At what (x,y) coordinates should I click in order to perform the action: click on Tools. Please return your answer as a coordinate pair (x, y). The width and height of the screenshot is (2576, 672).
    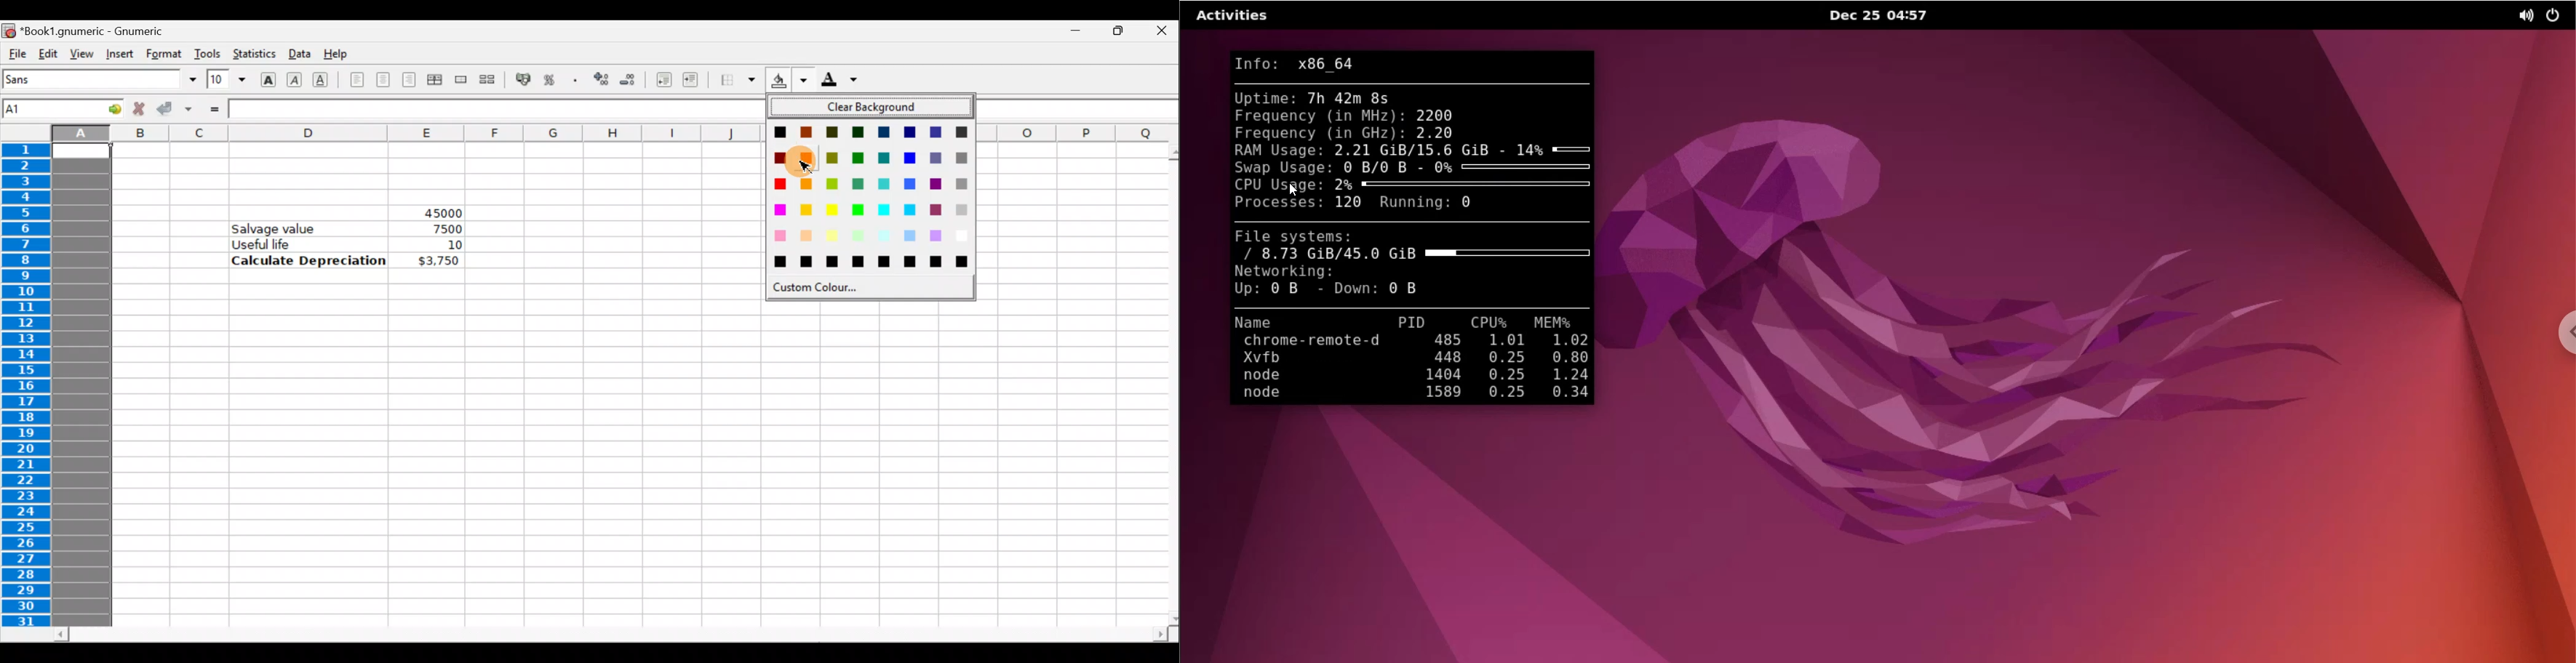
    Looking at the image, I should click on (207, 53).